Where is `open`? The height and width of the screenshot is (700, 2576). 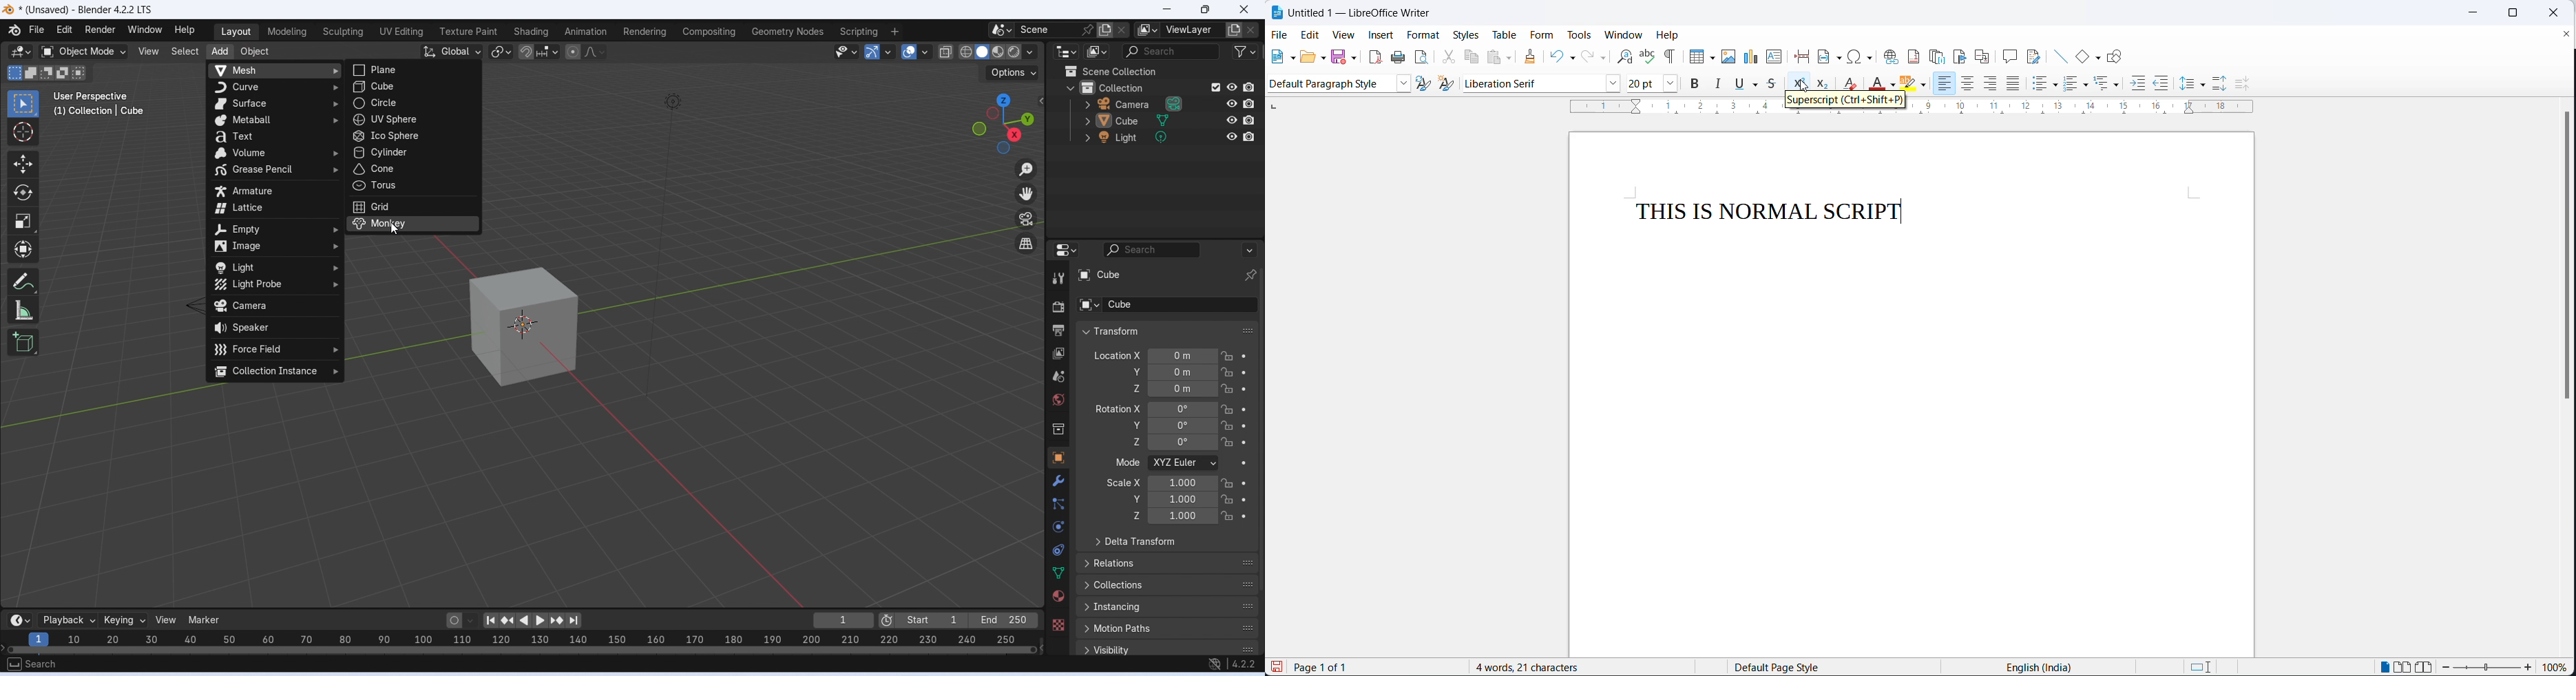
open is located at coordinates (1306, 57).